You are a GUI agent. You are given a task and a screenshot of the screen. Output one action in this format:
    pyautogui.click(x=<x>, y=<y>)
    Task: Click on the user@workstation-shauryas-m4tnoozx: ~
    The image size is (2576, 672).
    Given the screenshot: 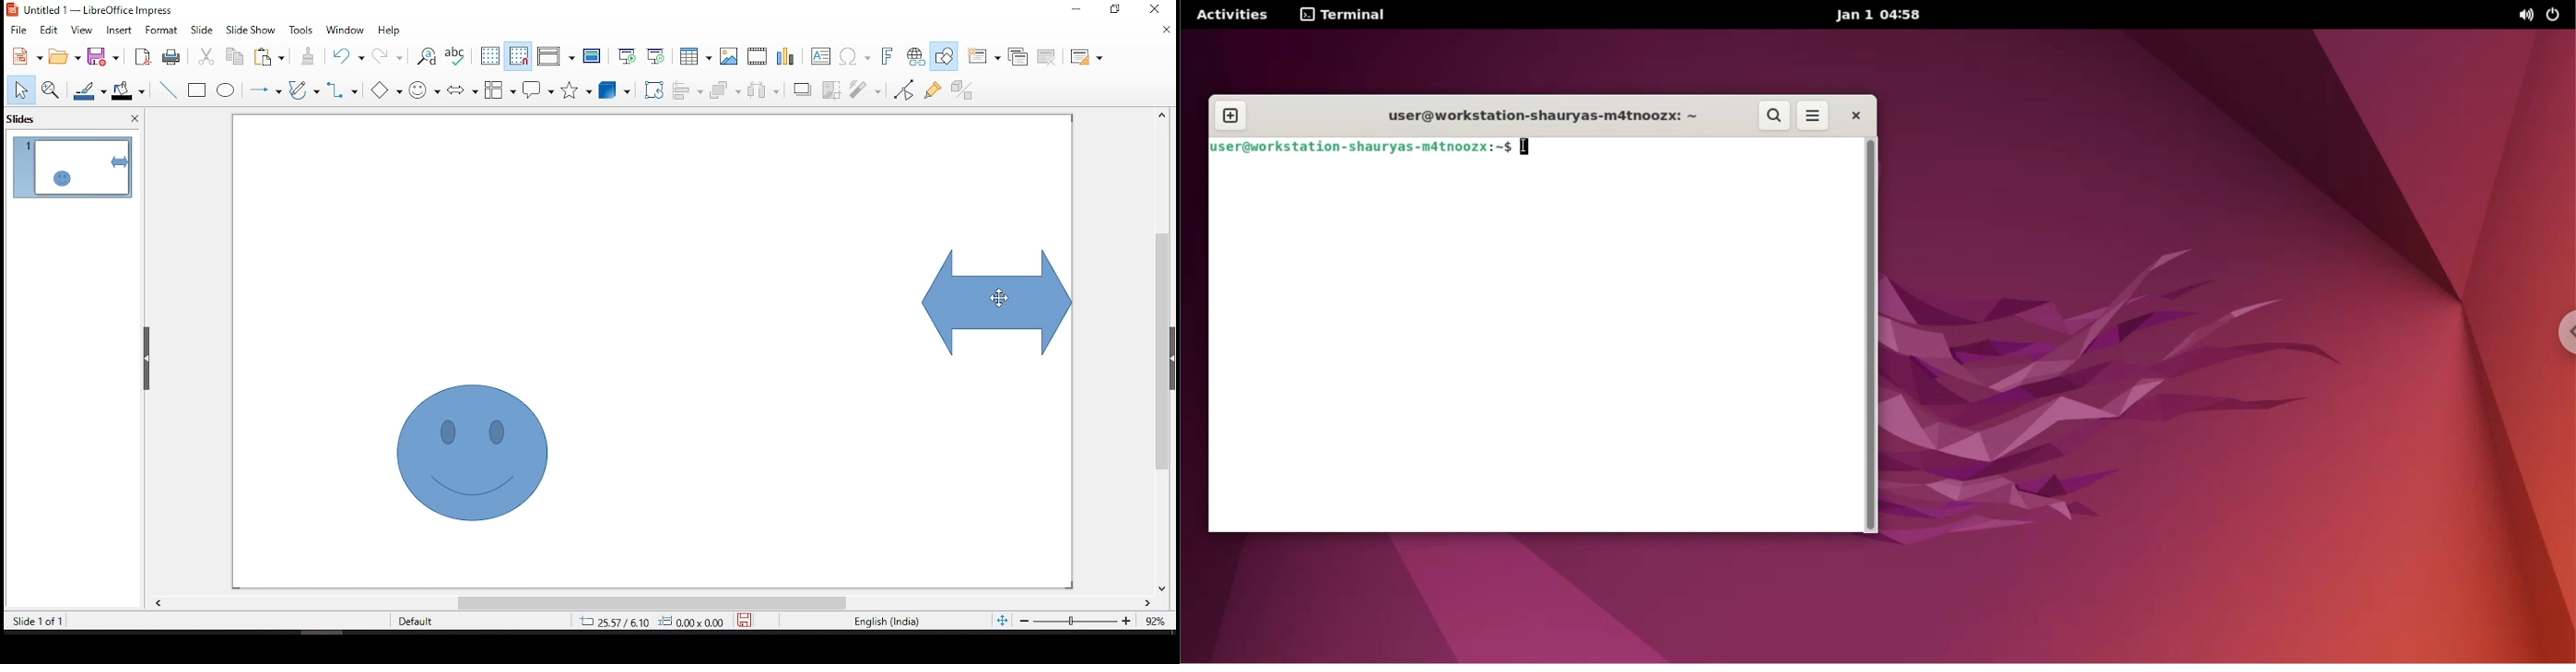 What is the action you would take?
    pyautogui.click(x=1541, y=116)
    